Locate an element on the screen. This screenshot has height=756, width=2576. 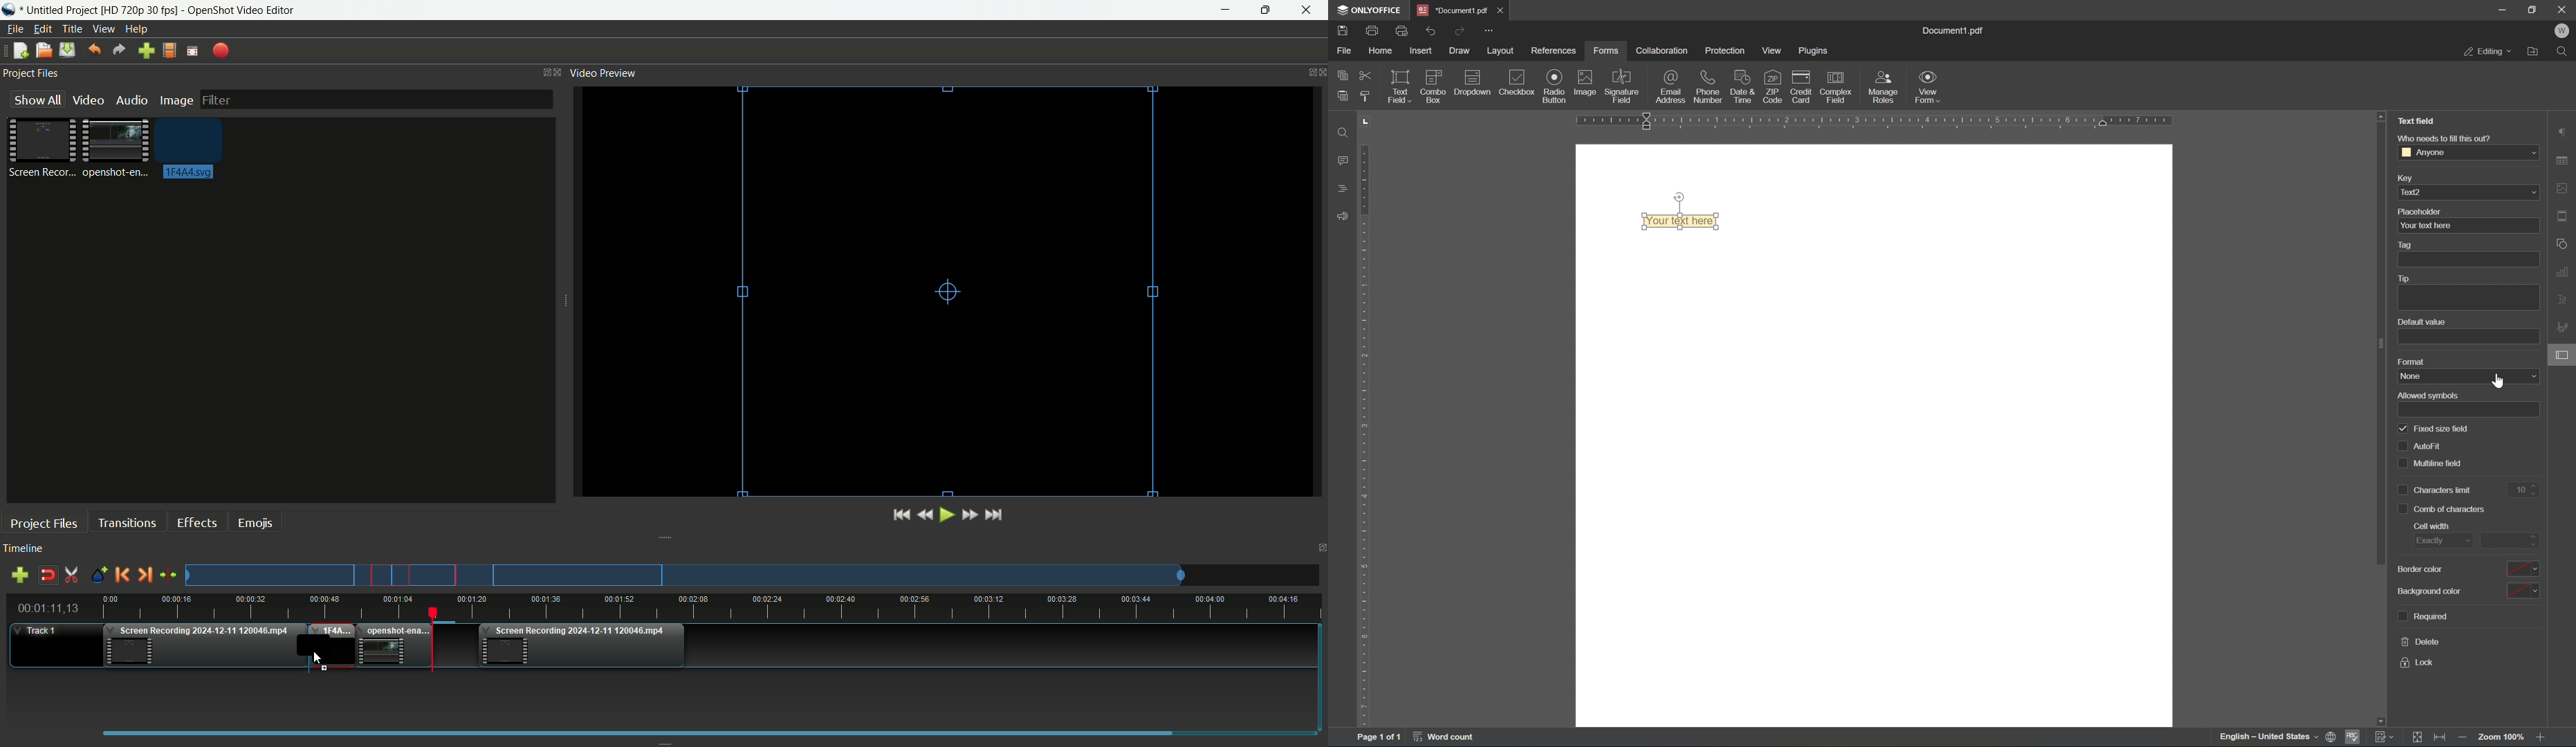
add track is located at coordinates (17, 575).